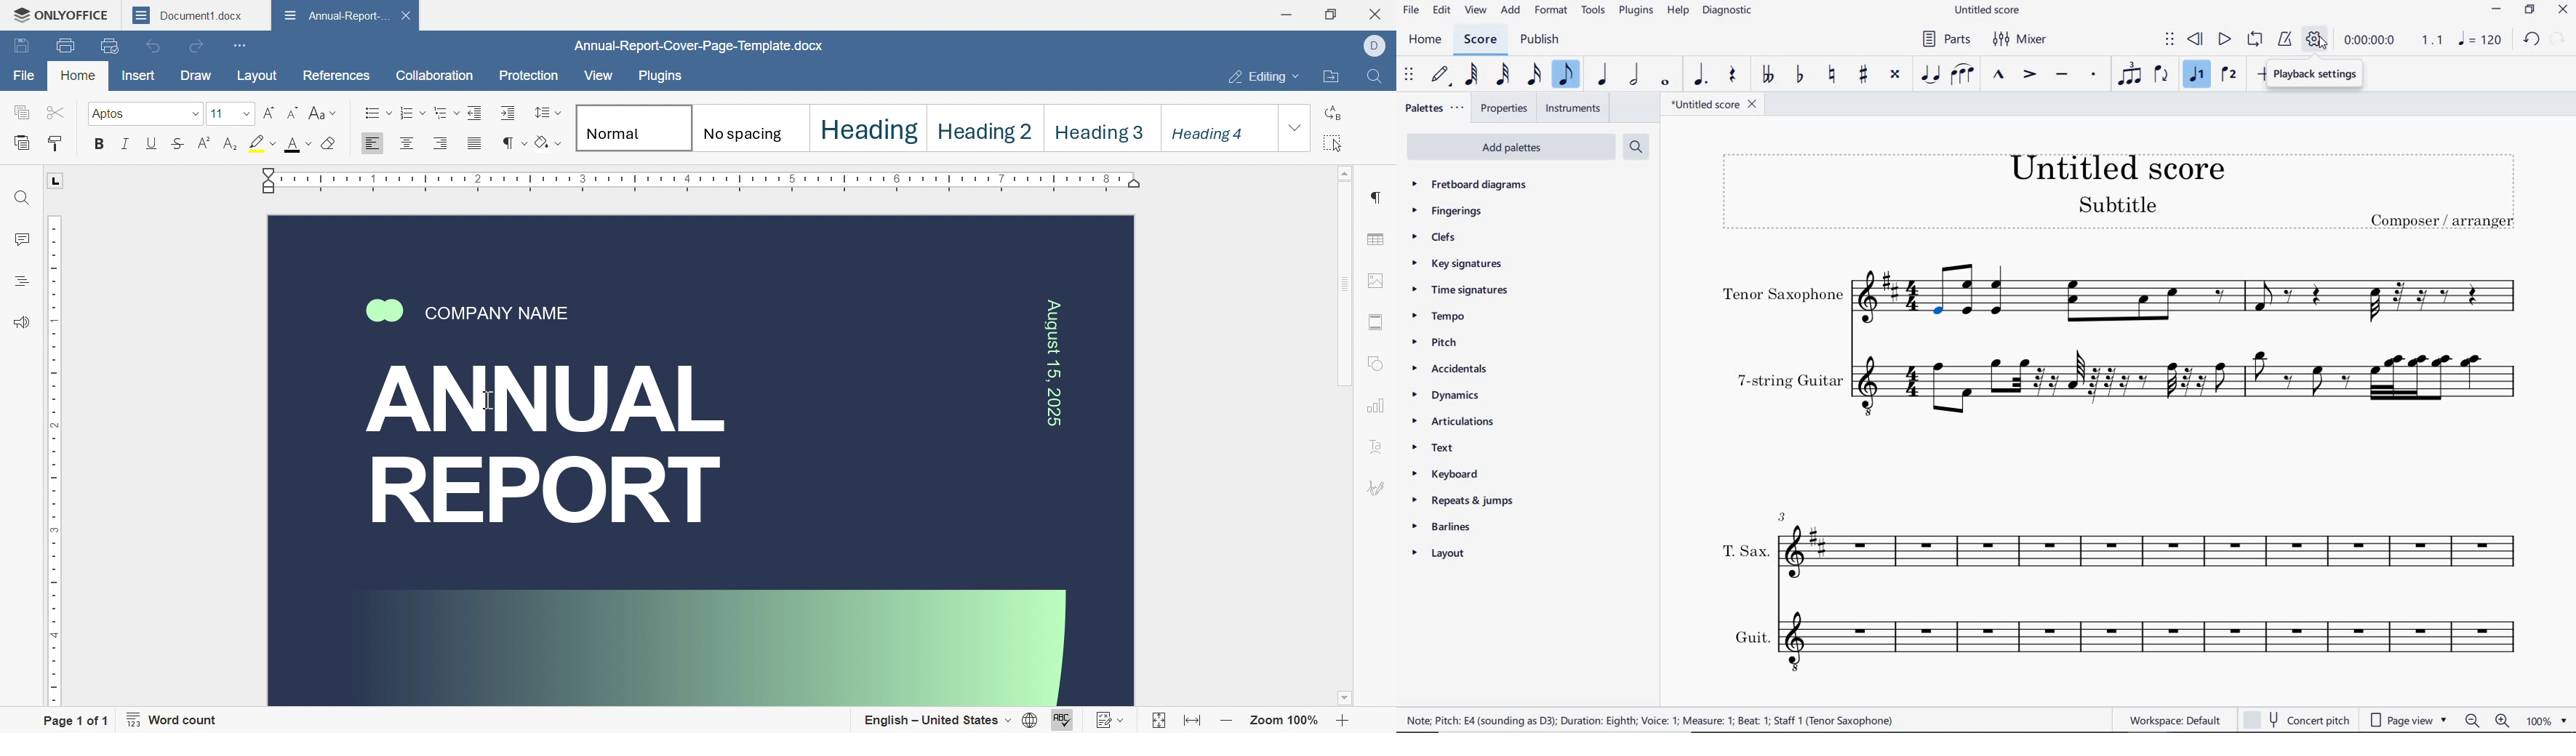 This screenshot has width=2576, height=756. I want to click on cursor, so click(2323, 46).